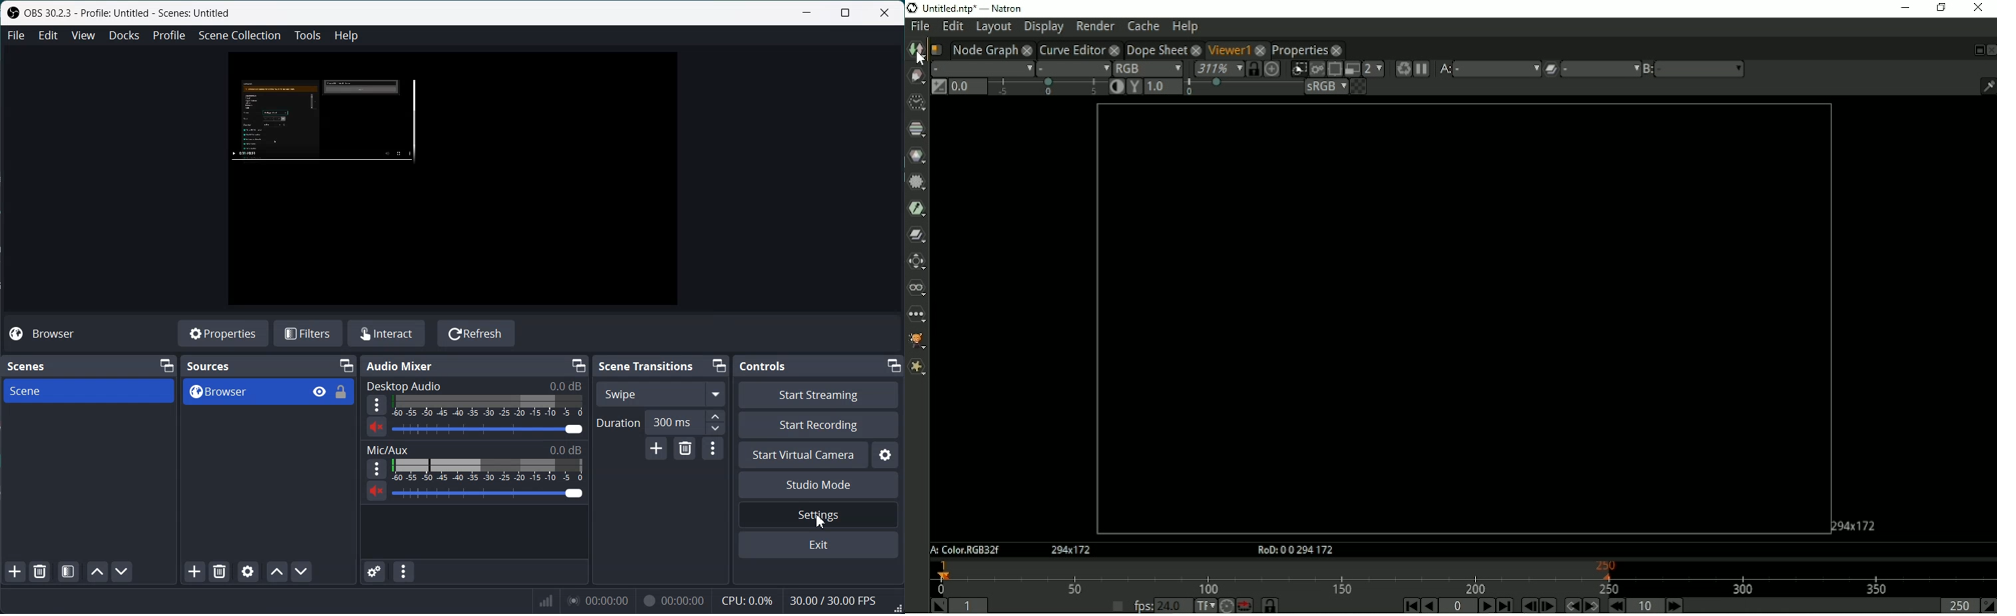 This screenshot has width=2016, height=616. What do you see at coordinates (898, 608) in the screenshot?
I see `Window adjuster` at bounding box center [898, 608].